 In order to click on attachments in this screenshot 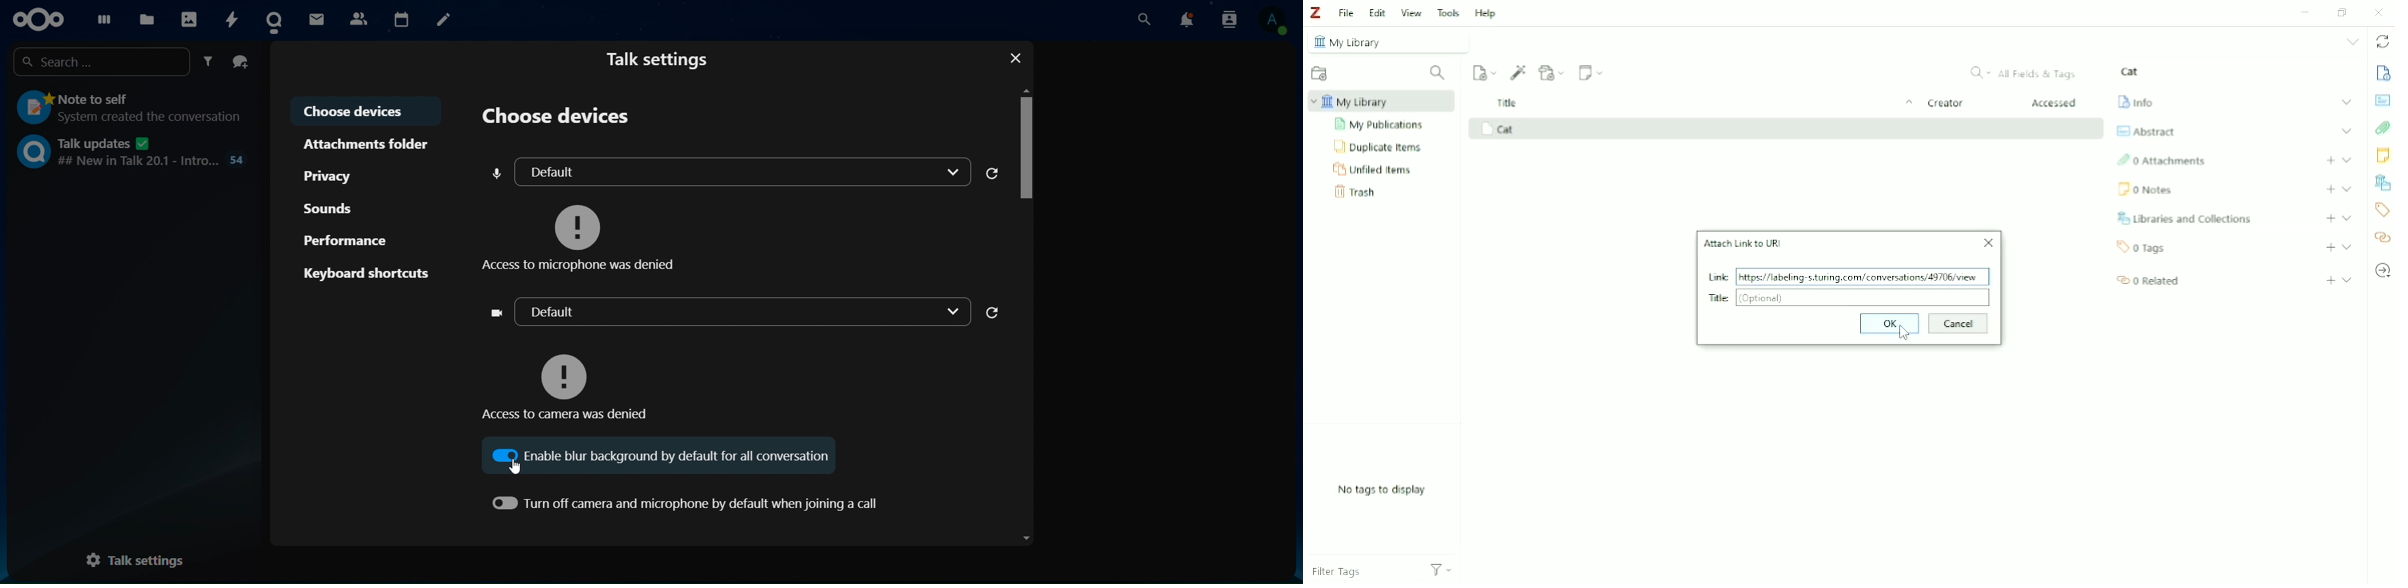, I will do `click(368, 143)`.